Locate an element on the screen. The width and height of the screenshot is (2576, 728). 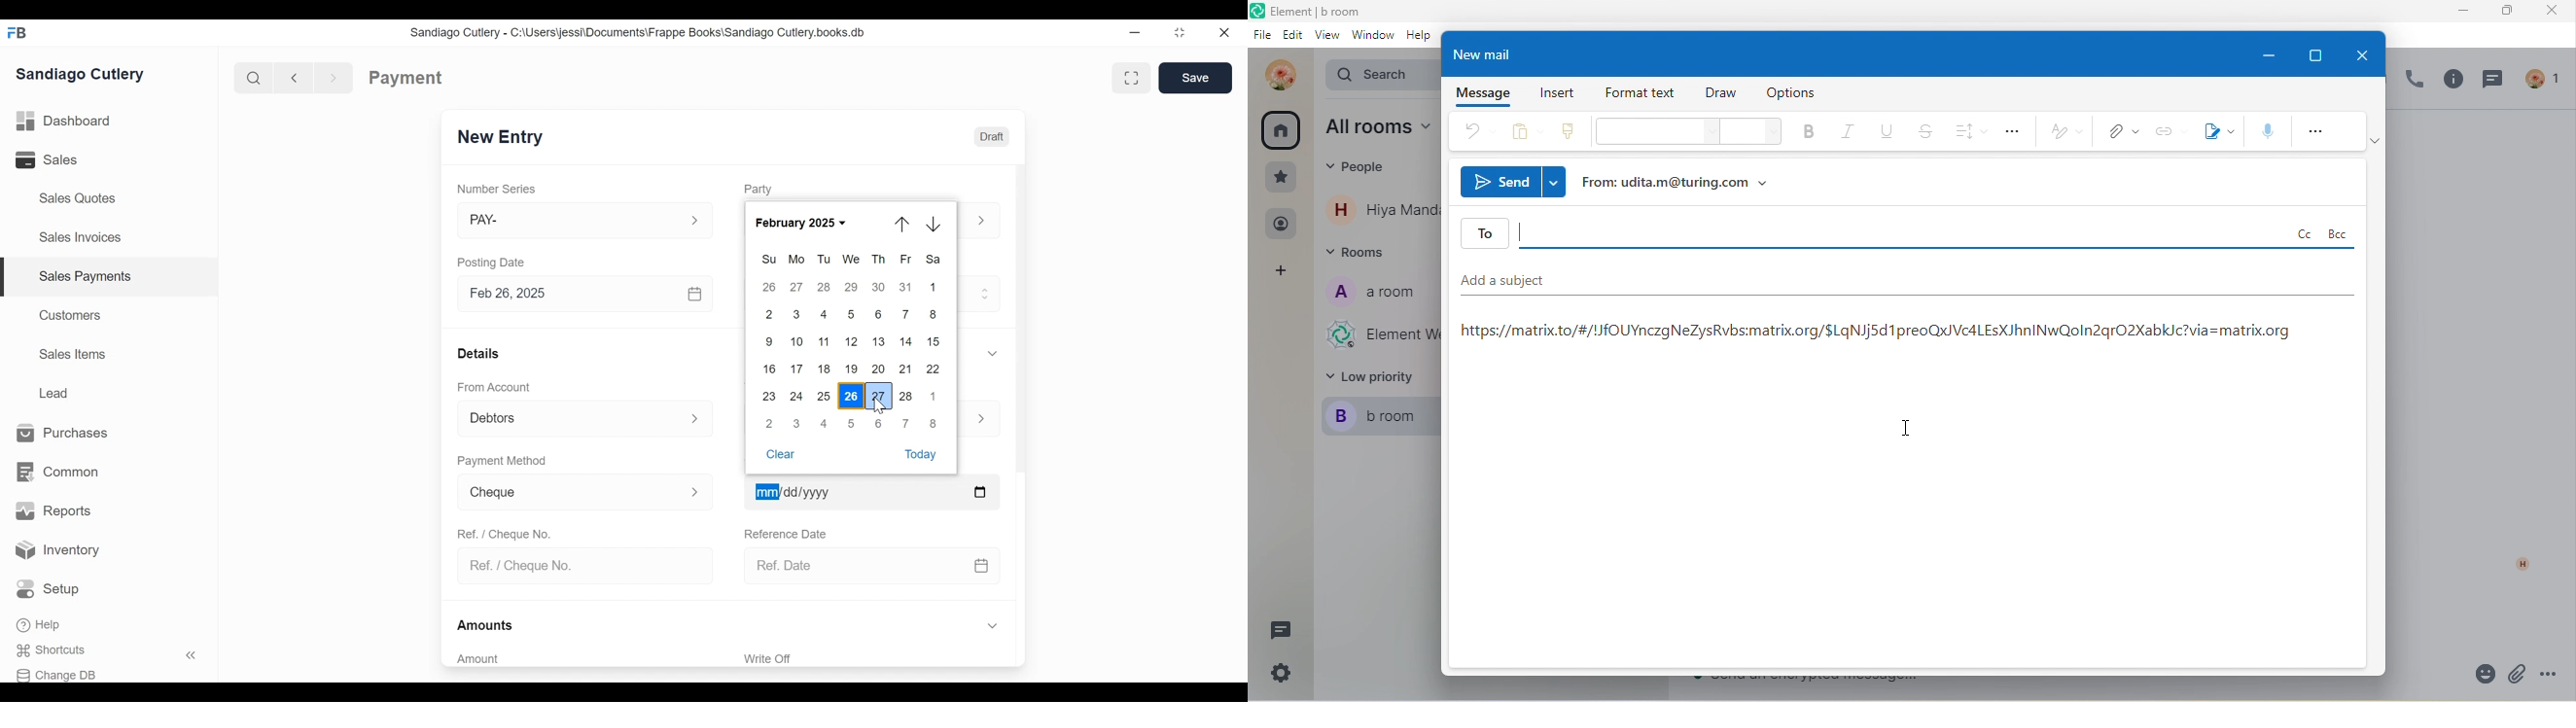
5 is located at coordinates (853, 313).